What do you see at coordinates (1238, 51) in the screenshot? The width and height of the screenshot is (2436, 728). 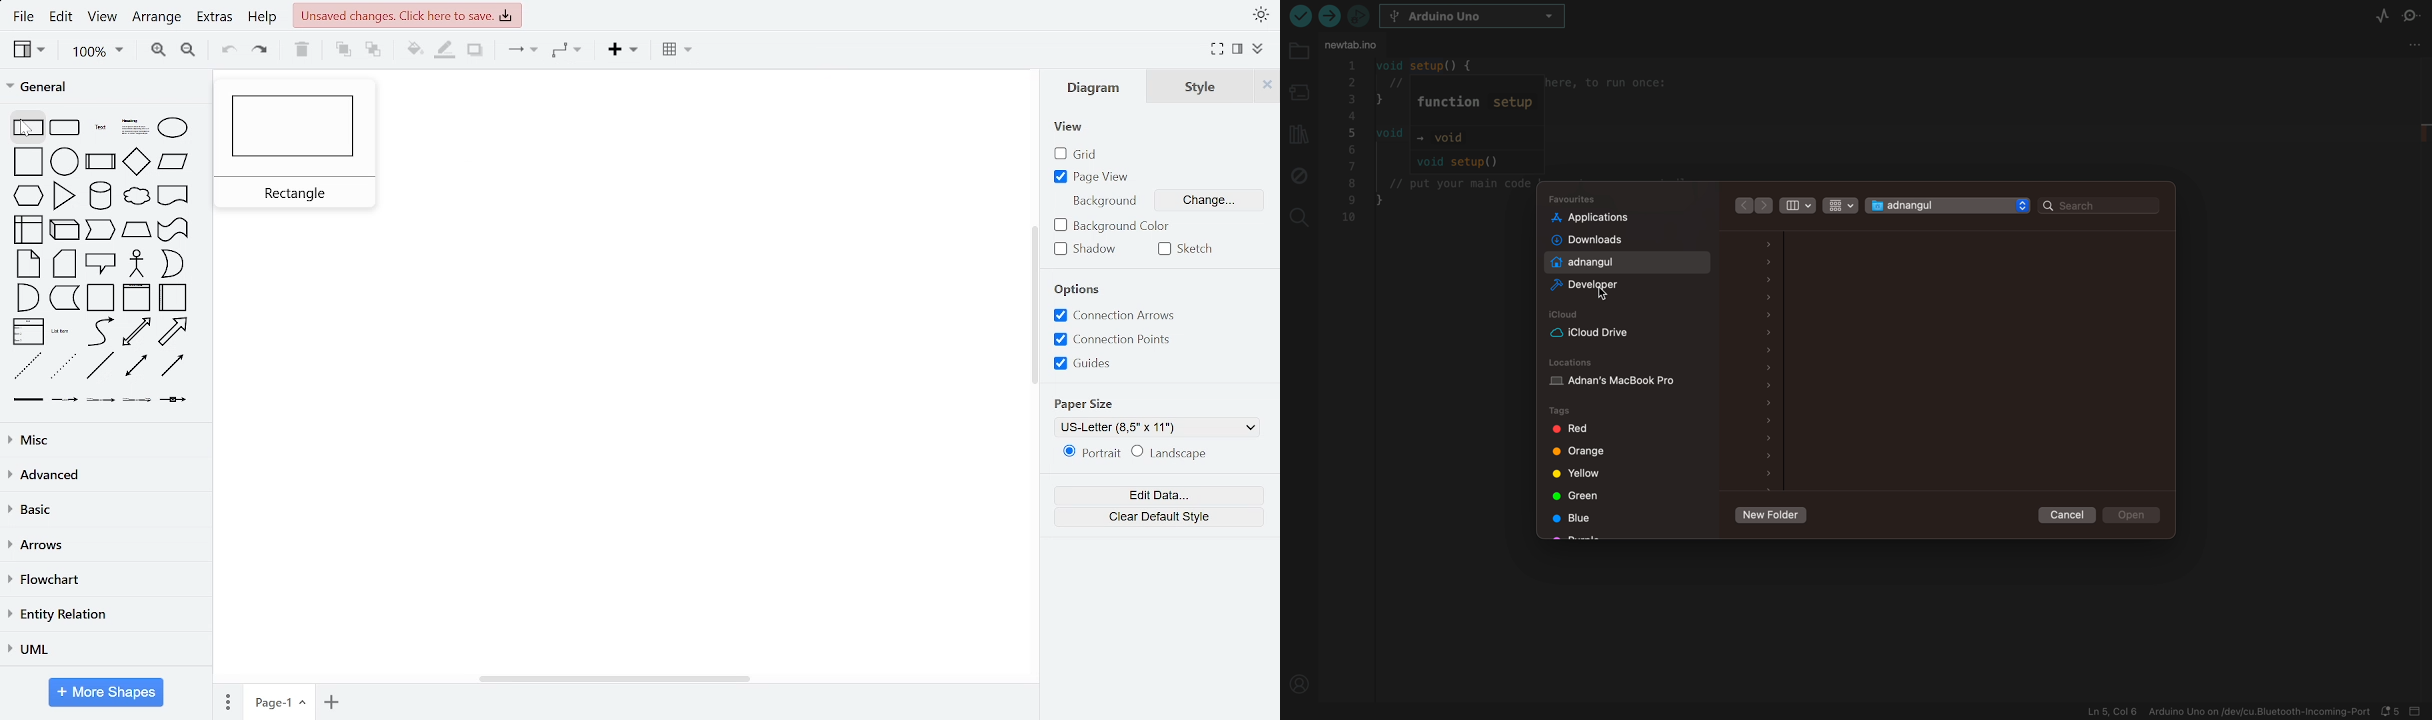 I see `collapse` at bounding box center [1238, 51].